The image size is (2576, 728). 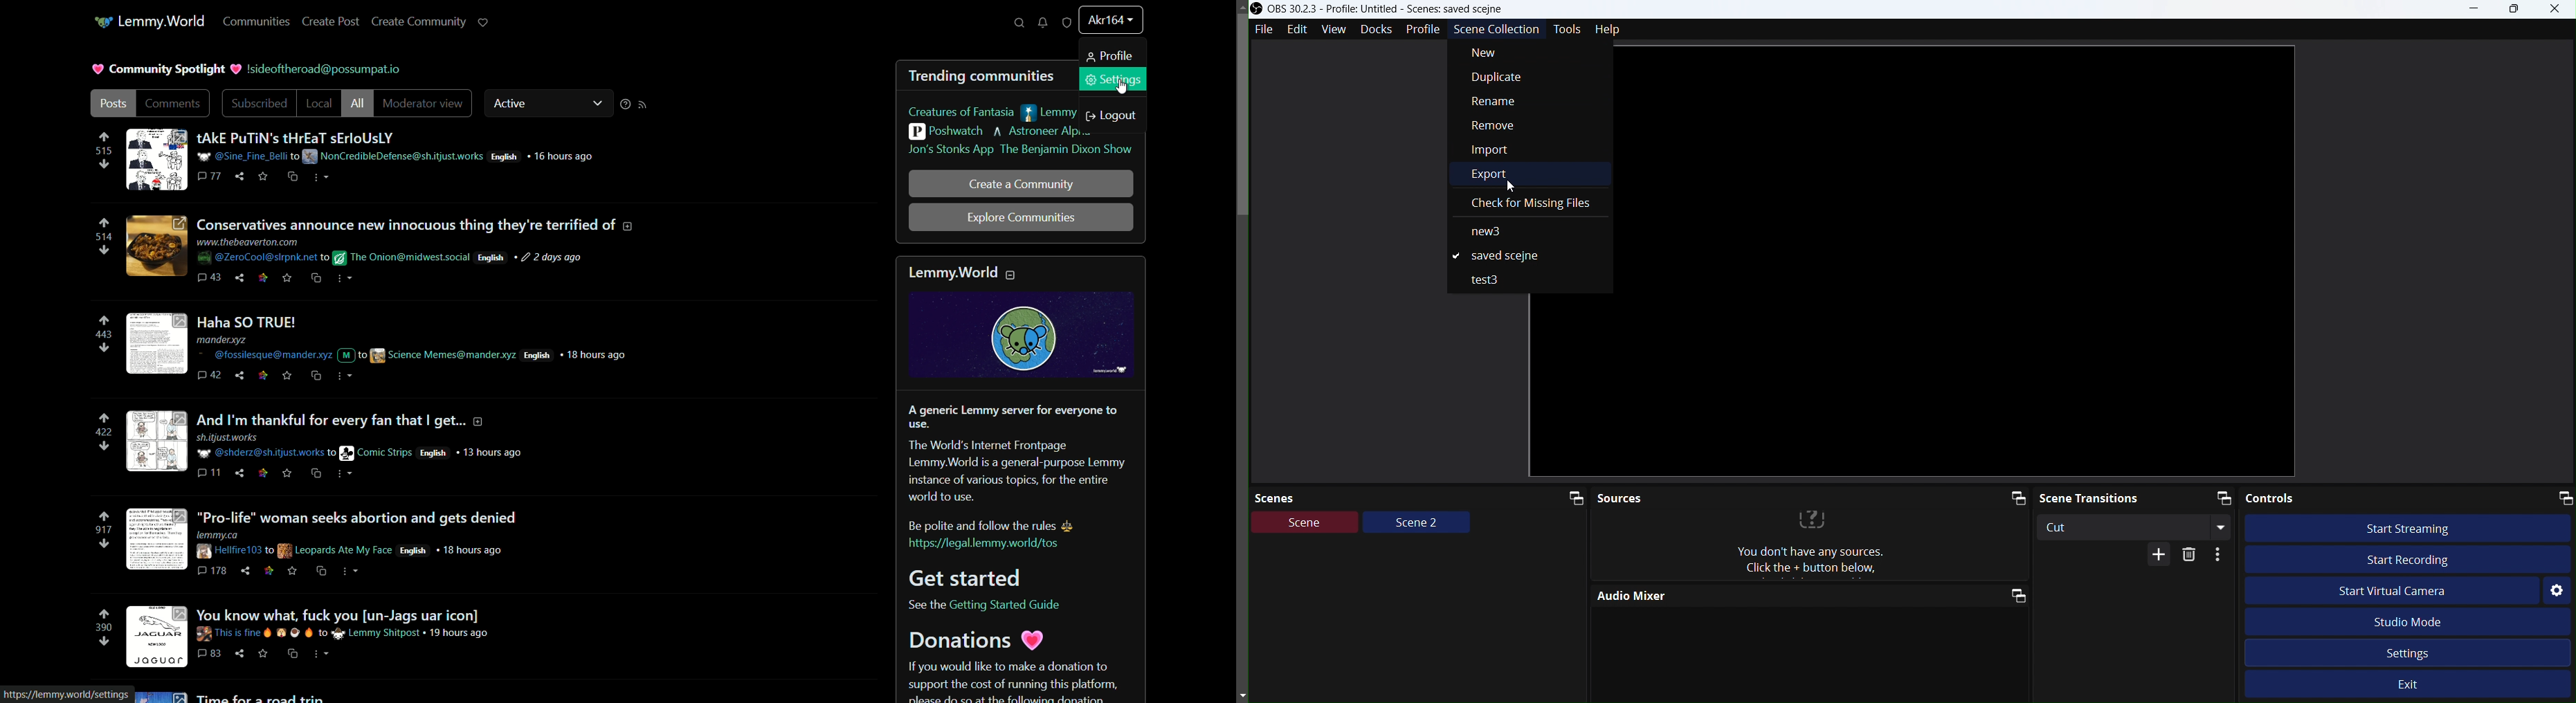 I want to click on File, so click(x=1263, y=30).